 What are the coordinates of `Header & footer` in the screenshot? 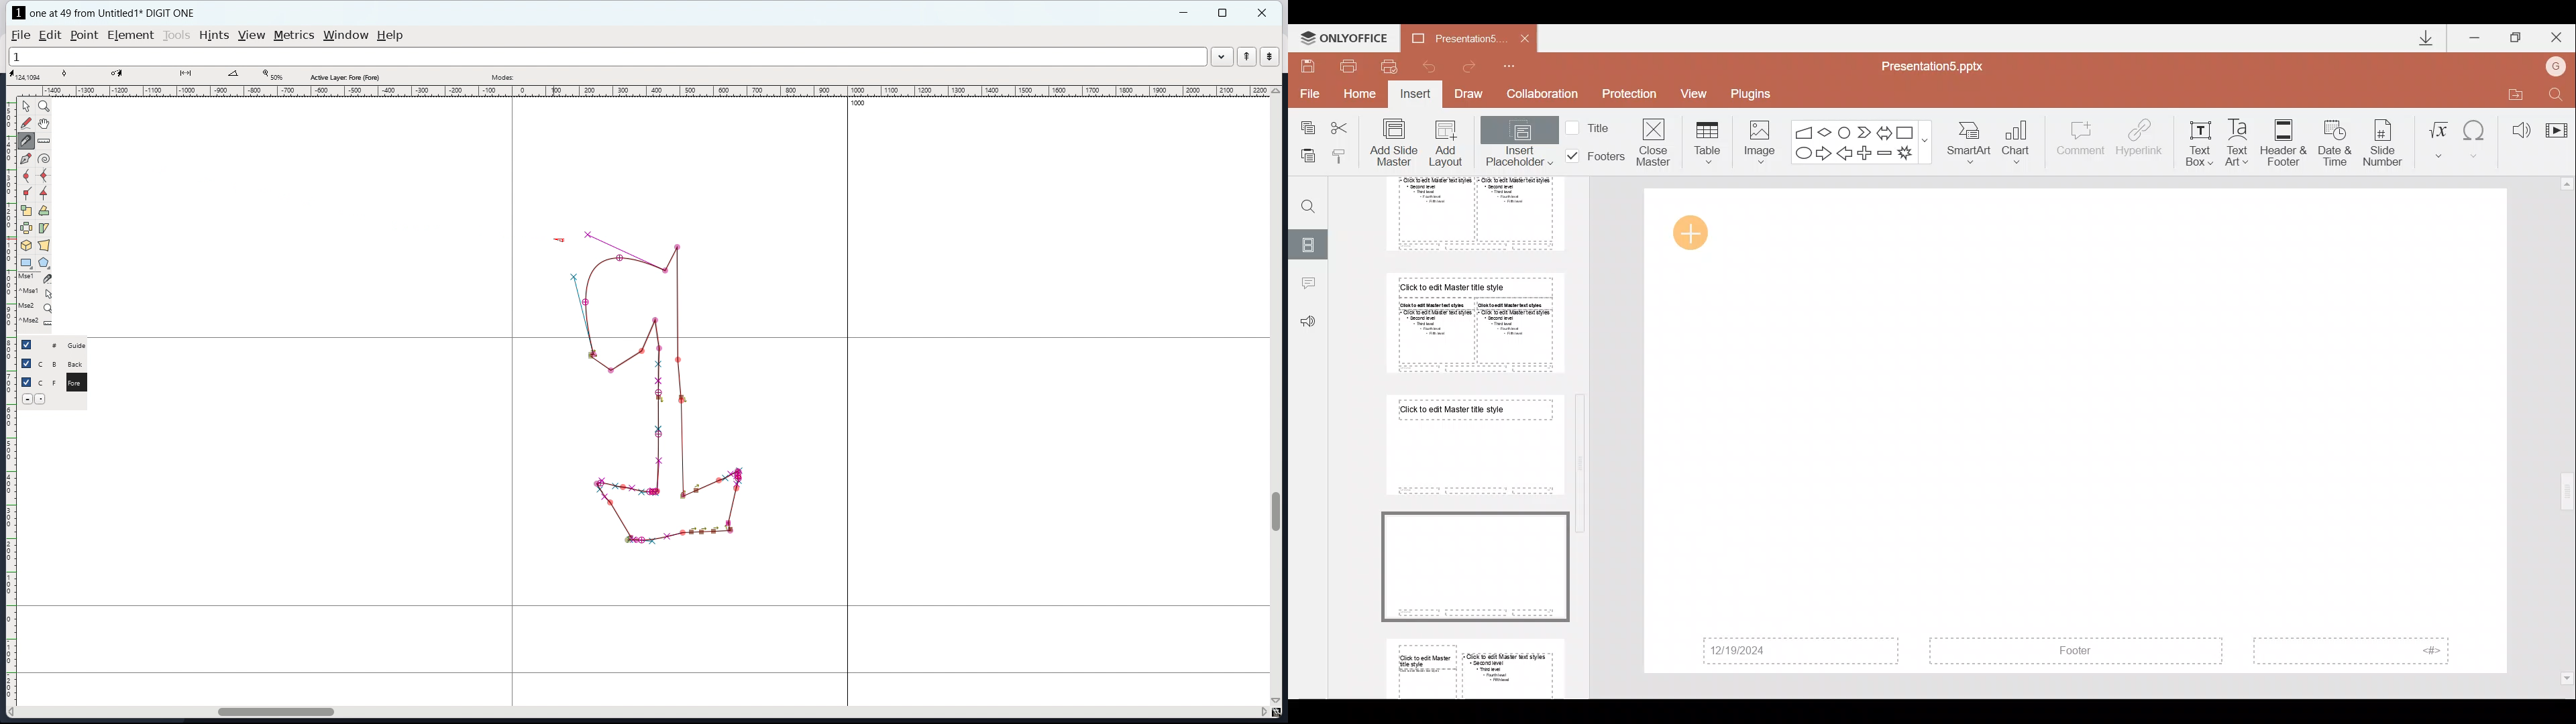 It's located at (2283, 142).